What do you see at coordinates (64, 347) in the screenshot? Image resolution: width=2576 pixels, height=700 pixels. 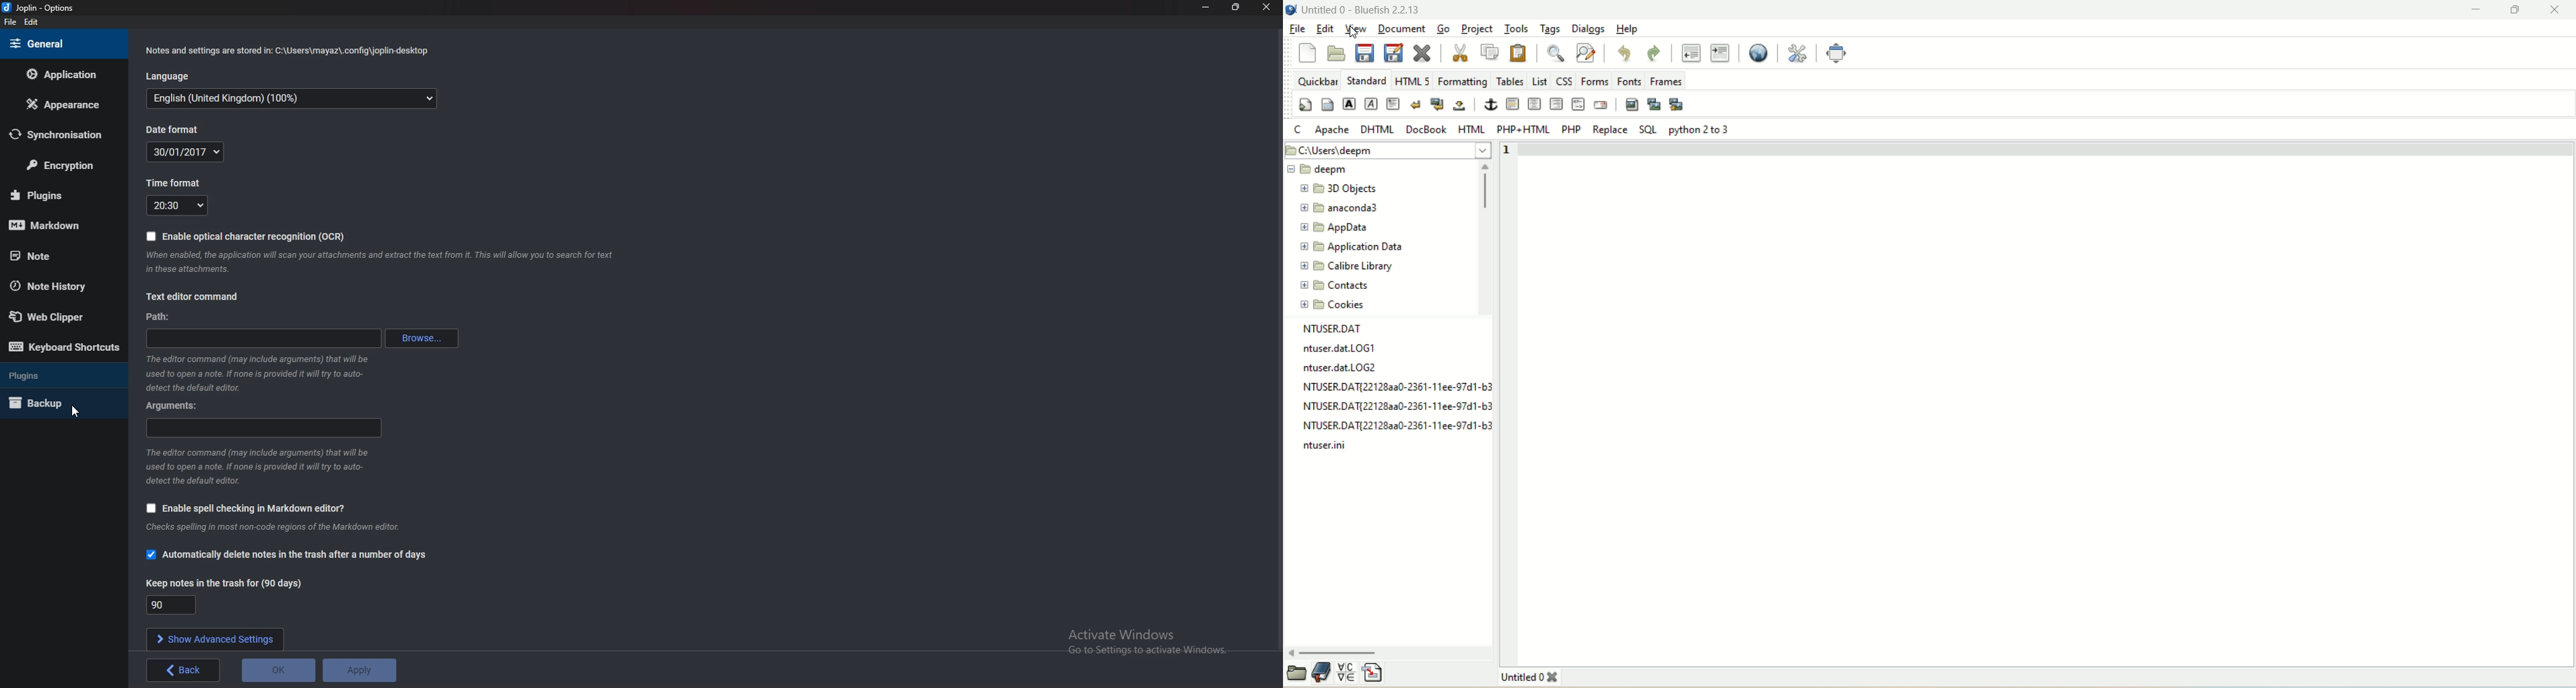 I see `Keyboard shortcuts` at bounding box center [64, 347].